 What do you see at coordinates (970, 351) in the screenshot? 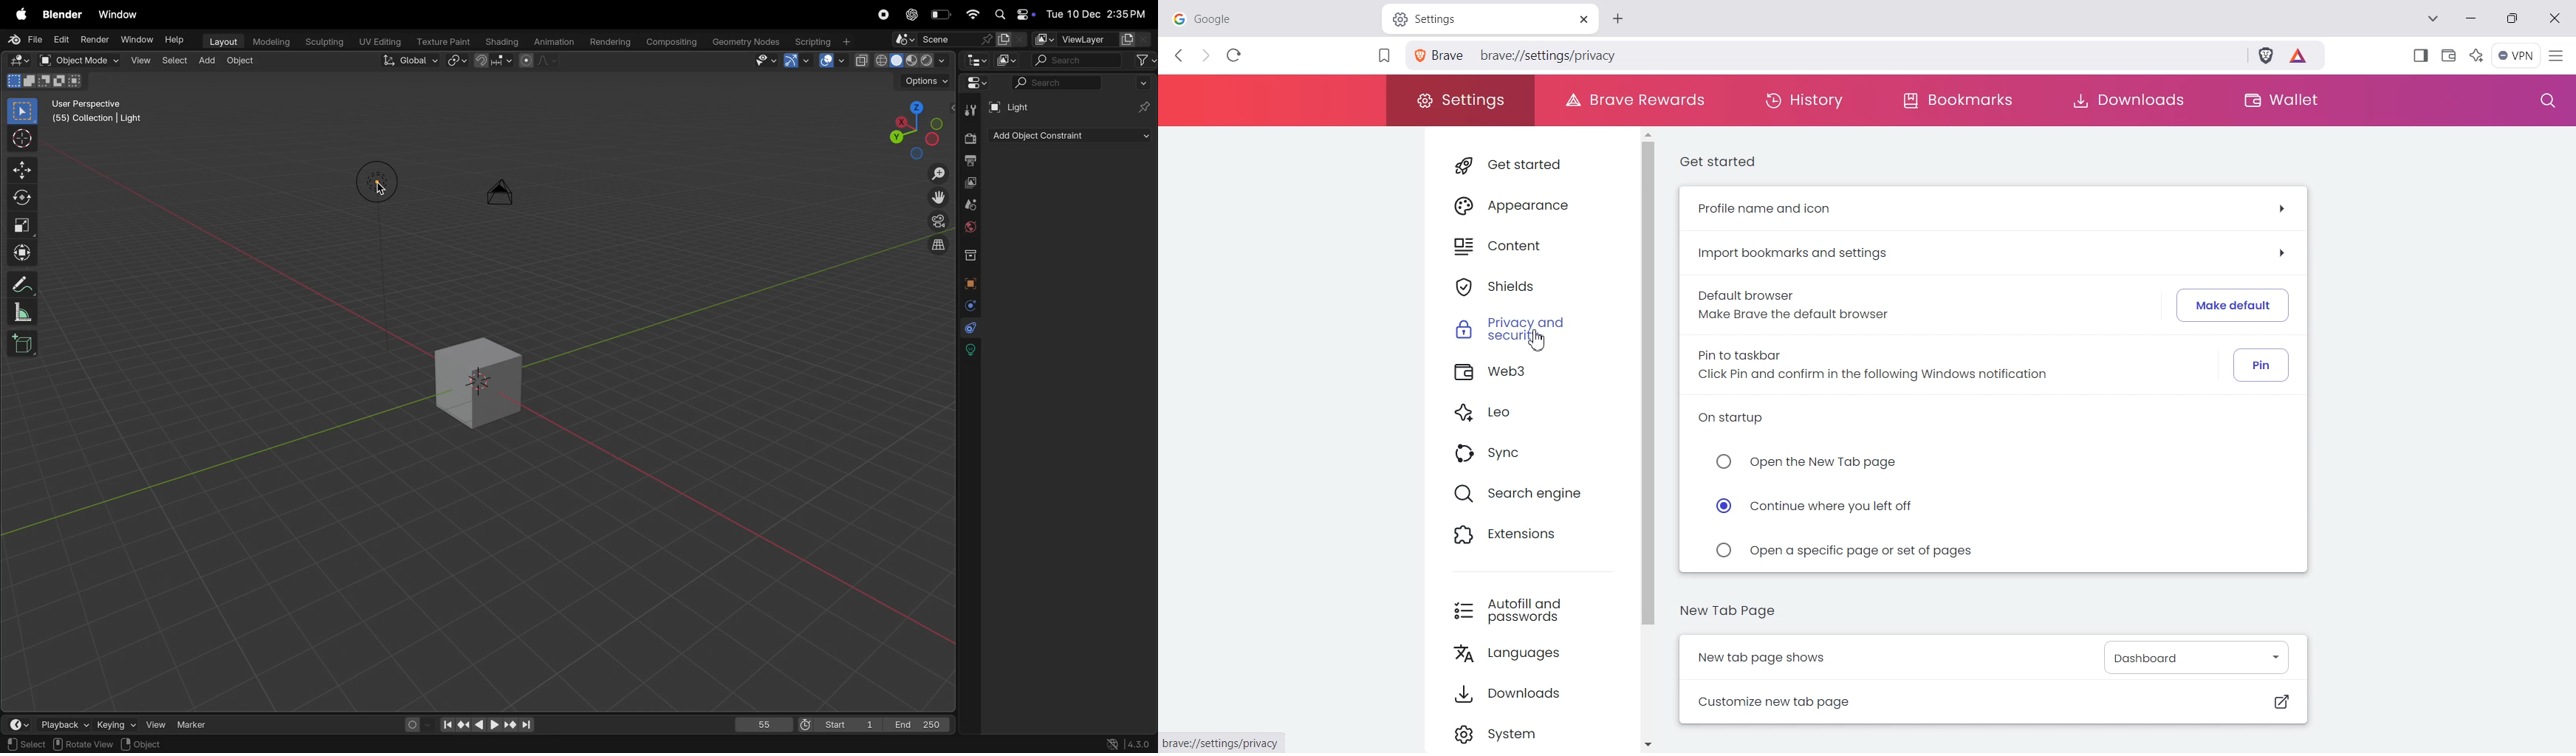
I see `lights` at bounding box center [970, 351].